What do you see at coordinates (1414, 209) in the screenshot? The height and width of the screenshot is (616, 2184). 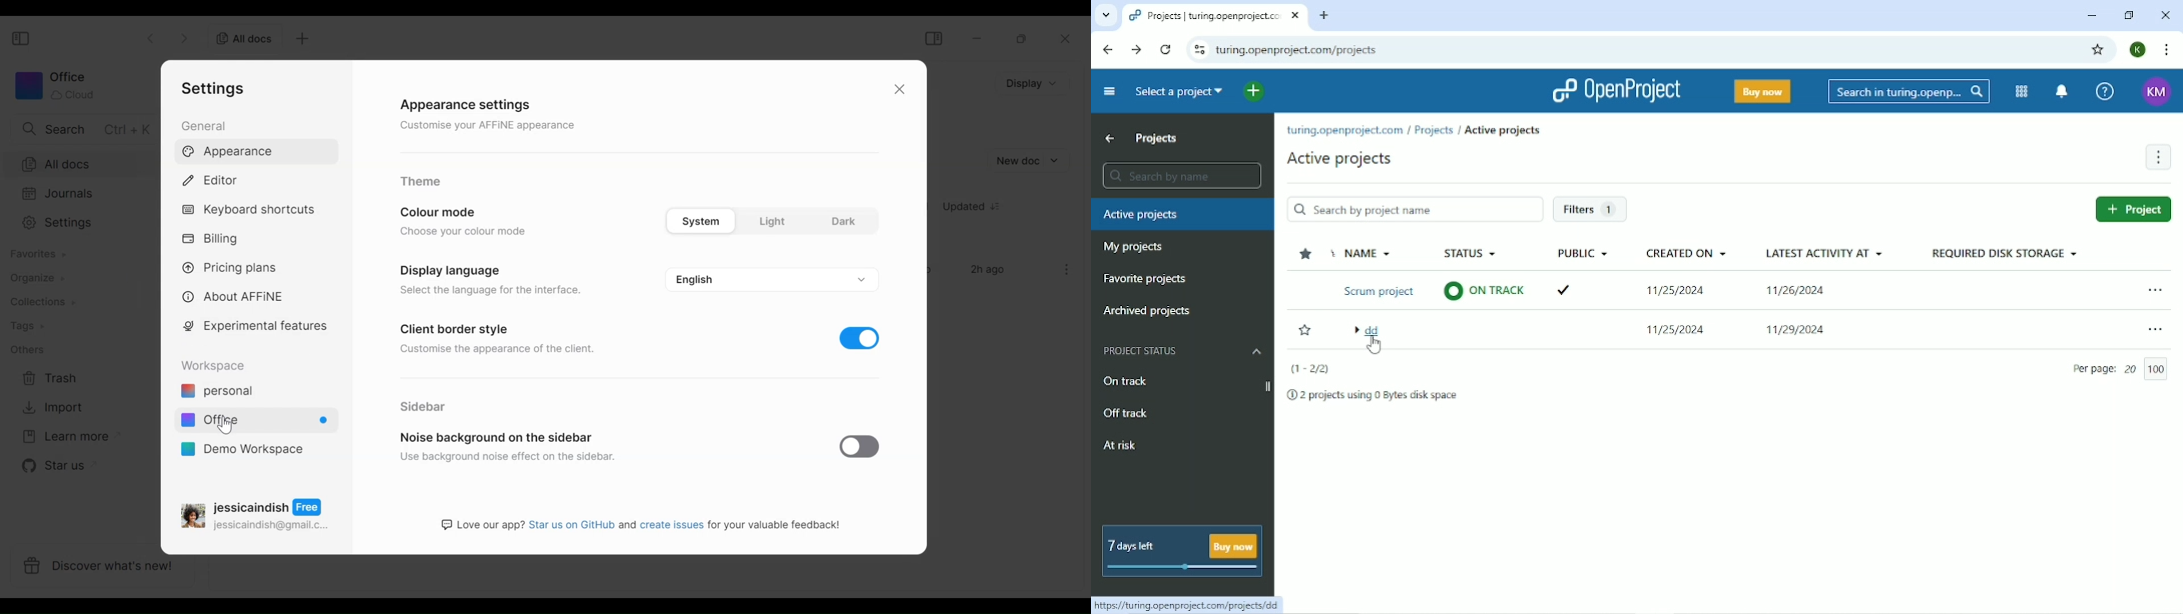 I see `Search by project name` at bounding box center [1414, 209].